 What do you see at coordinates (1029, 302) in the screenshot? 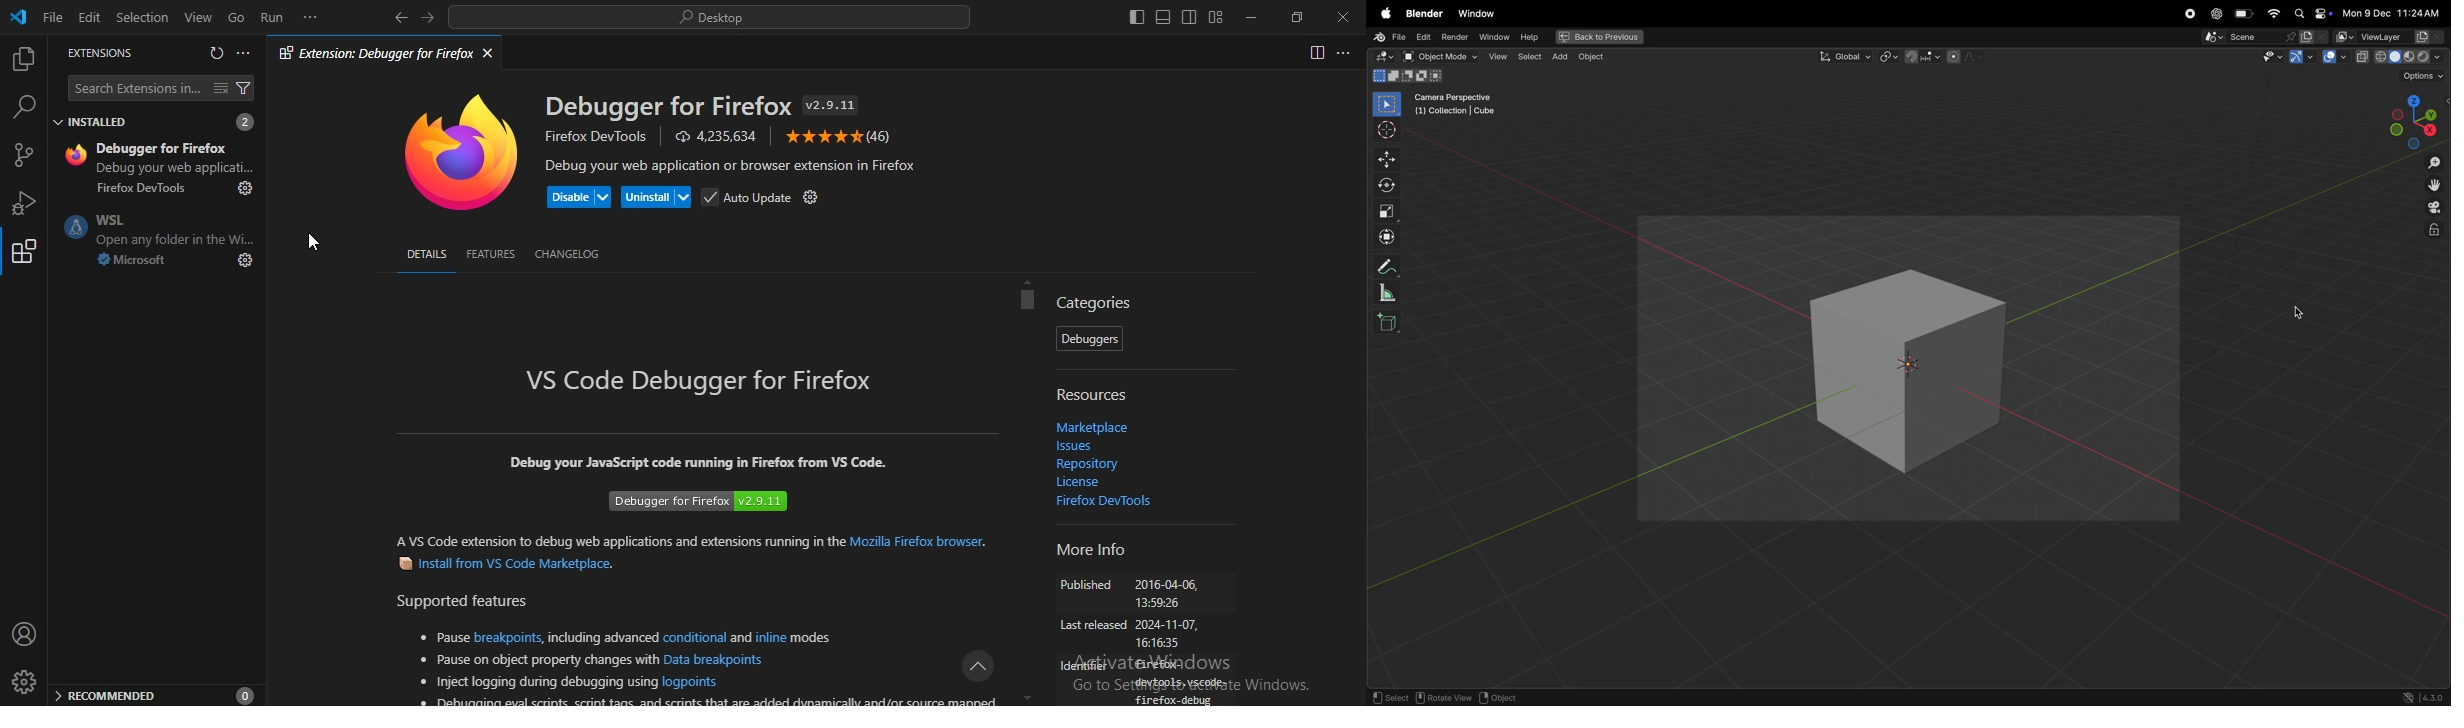
I see `scrollbar` at bounding box center [1029, 302].